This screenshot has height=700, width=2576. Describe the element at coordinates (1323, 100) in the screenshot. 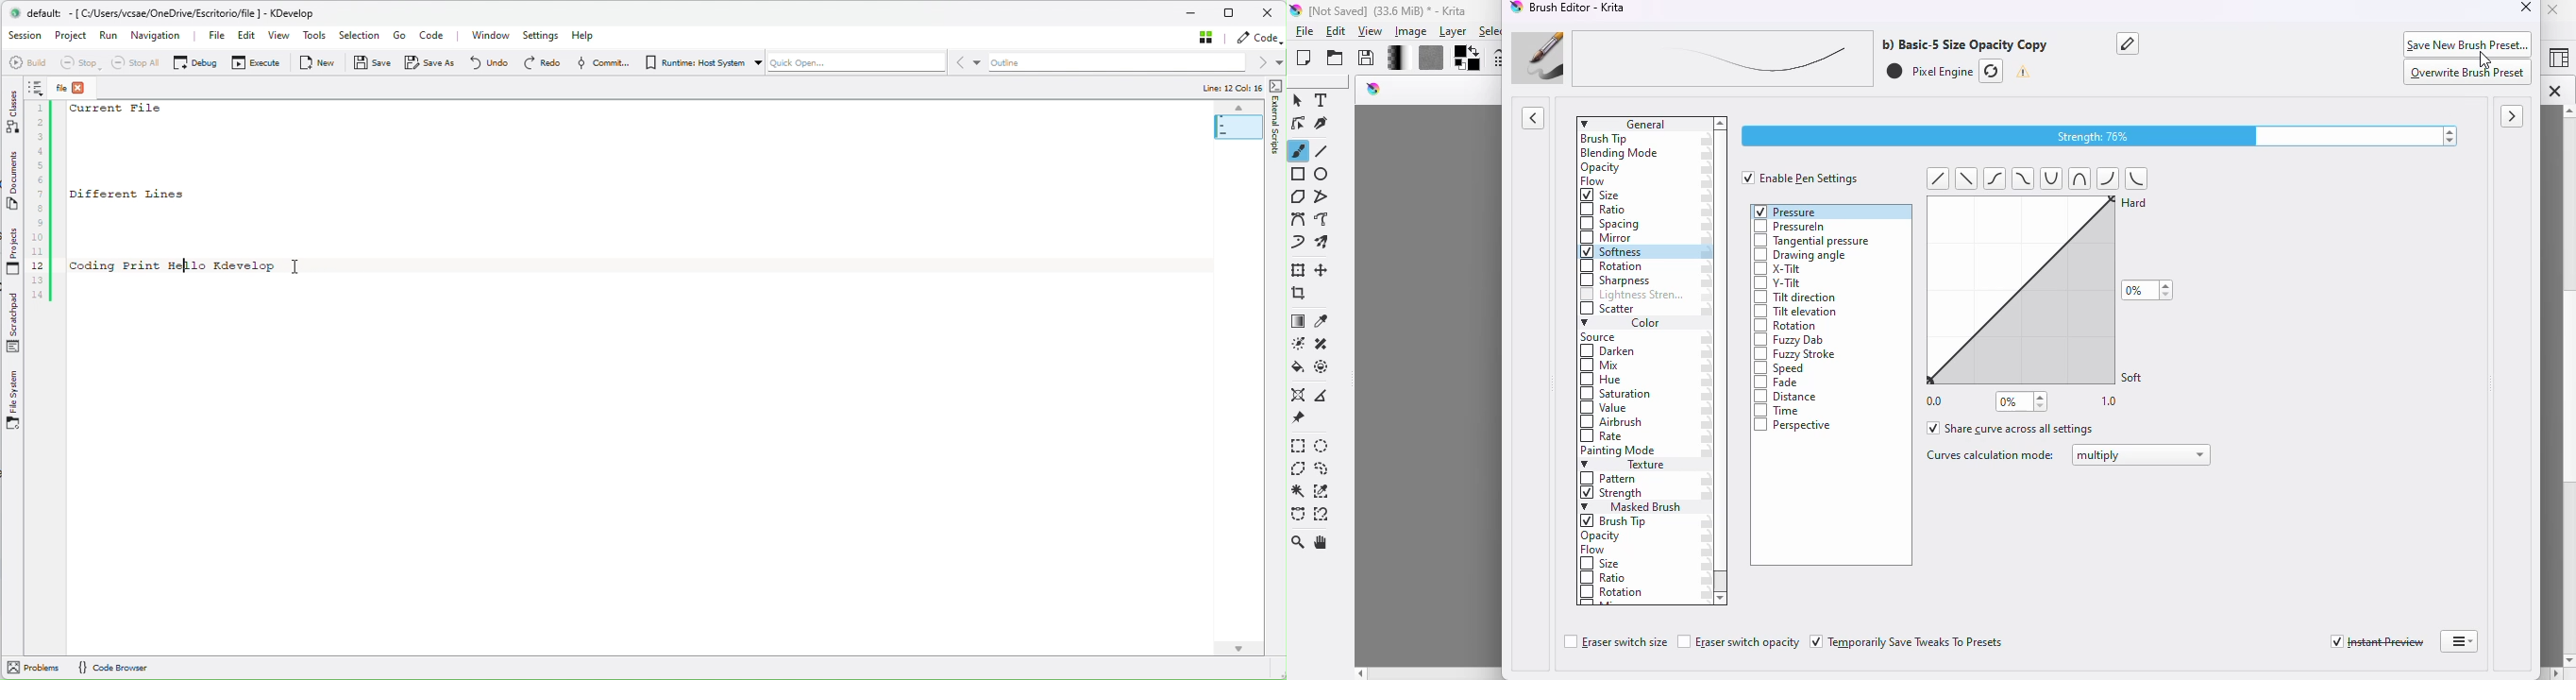

I see `text tool` at that location.